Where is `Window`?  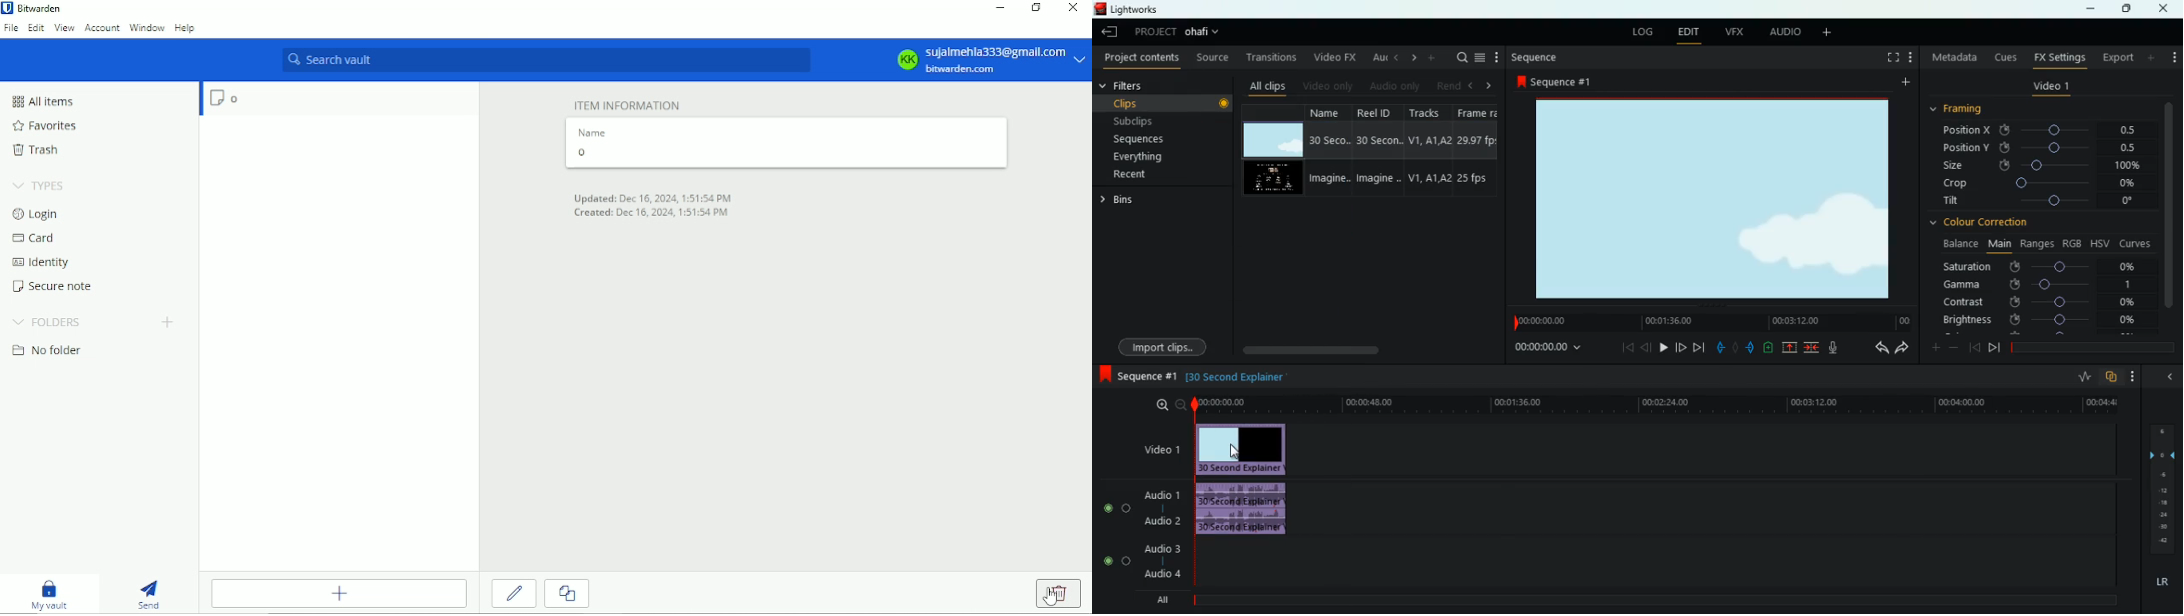
Window is located at coordinates (147, 28).